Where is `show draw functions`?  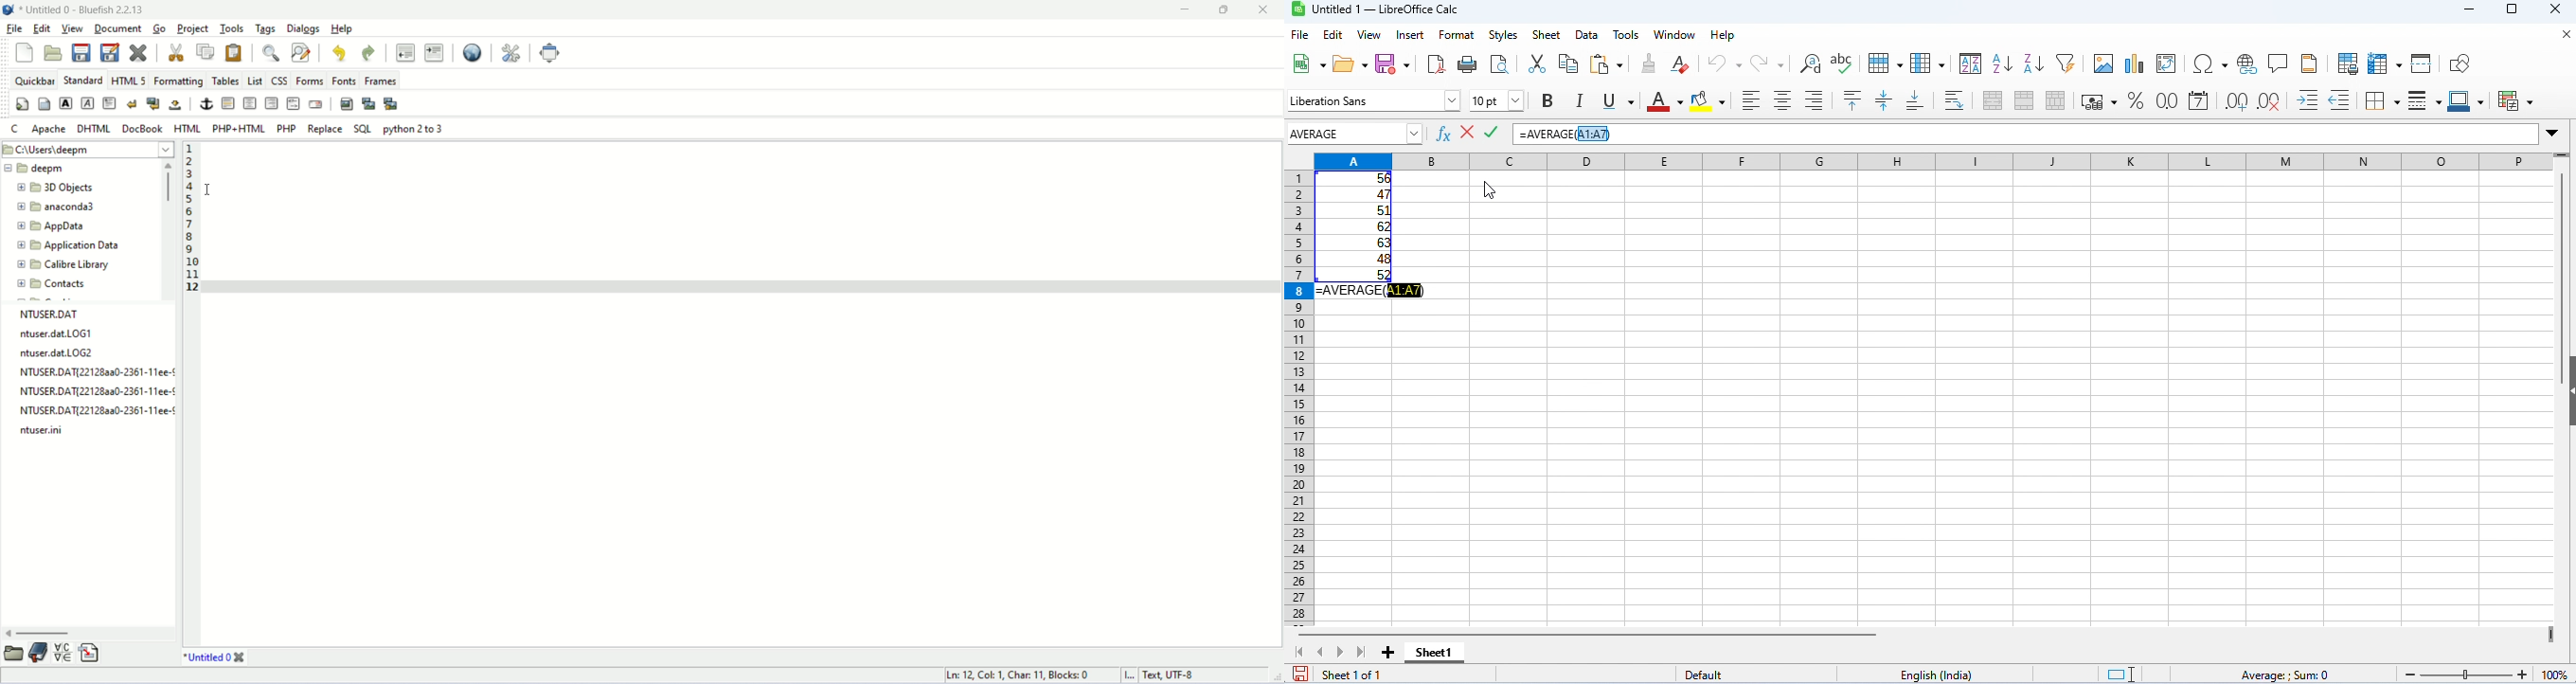 show draw functions is located at coordinates (2460, 64).